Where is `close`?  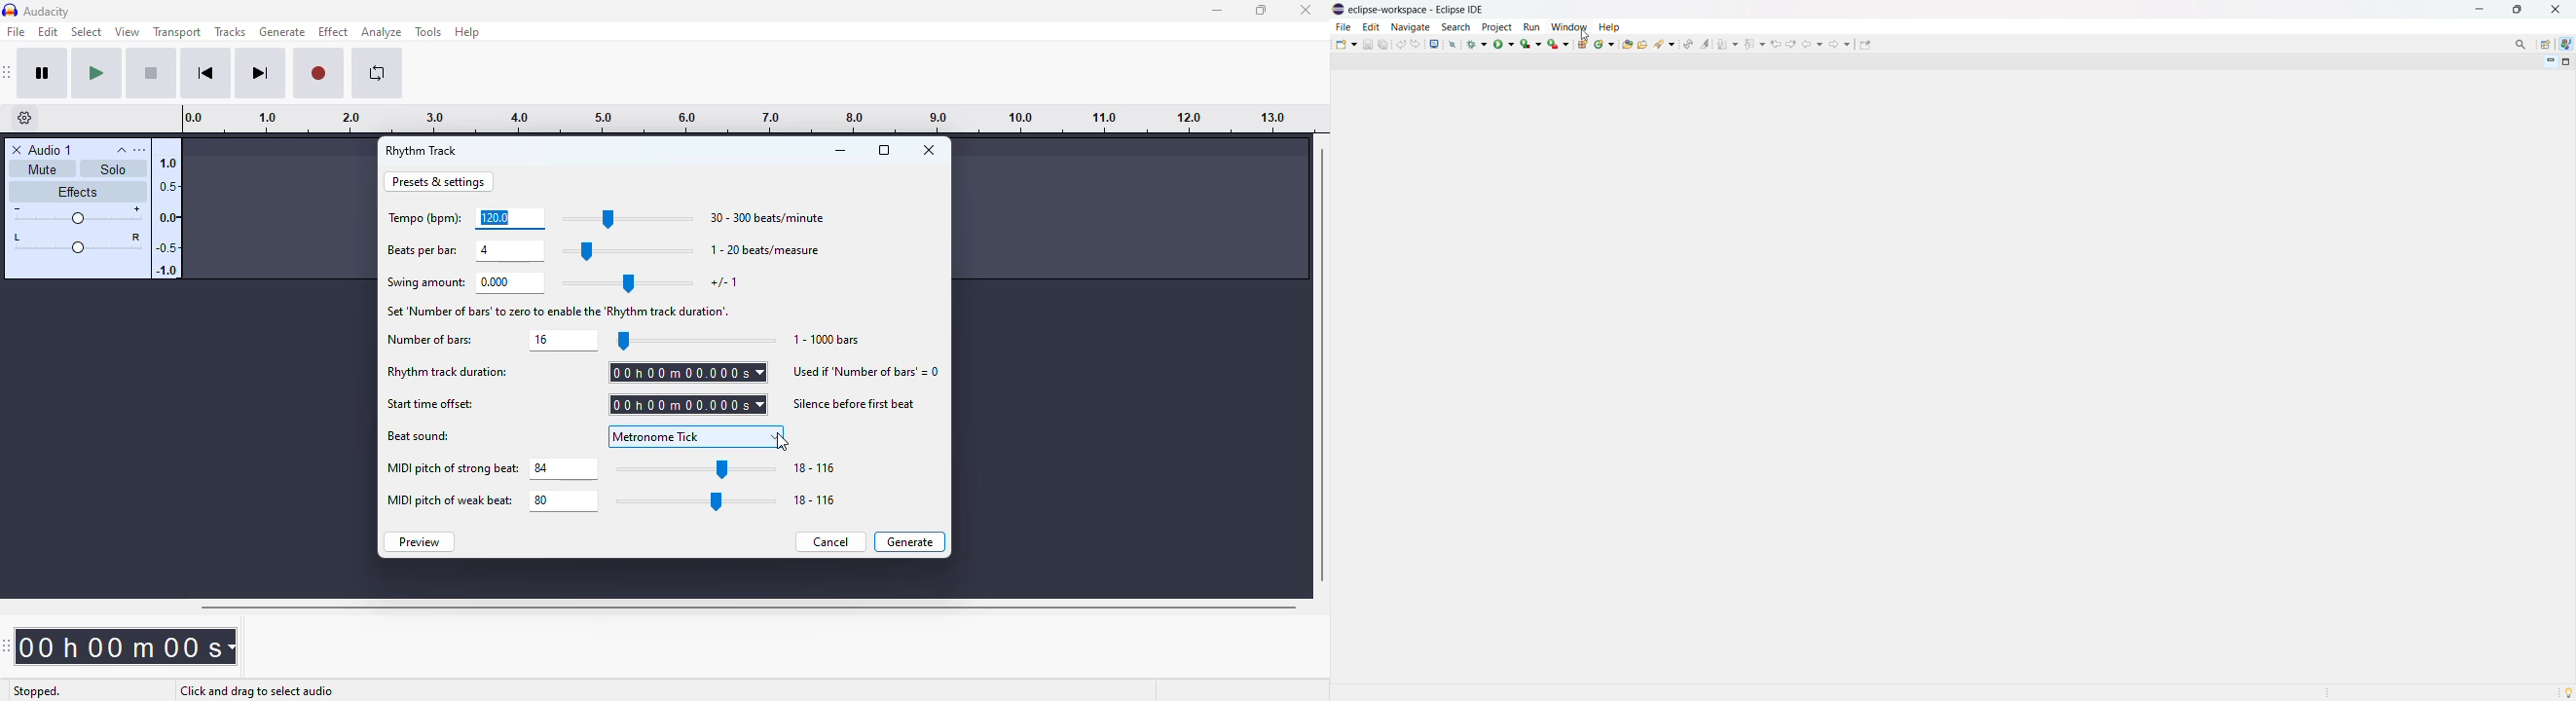
close is located at coordinates (929, 149).